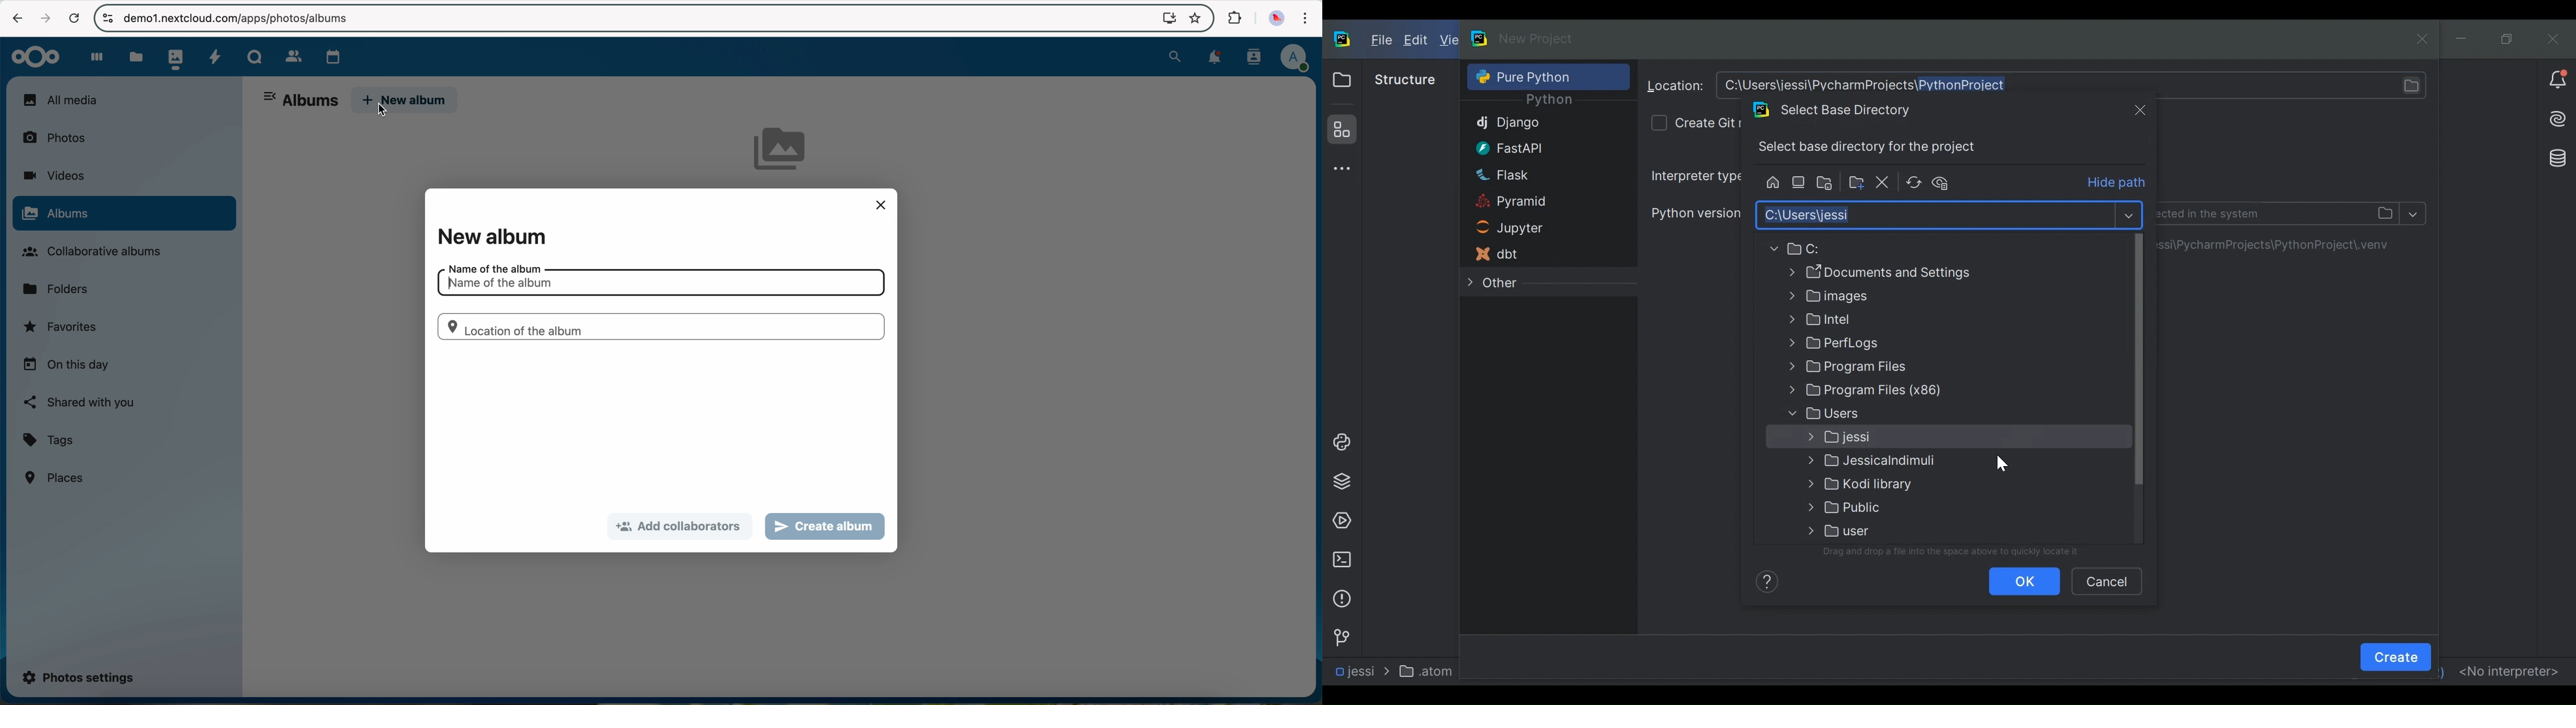  What do you see at coordinates (43, 18) in the screenshot?
I see `navigate foward` at bounding box center [43, 18].